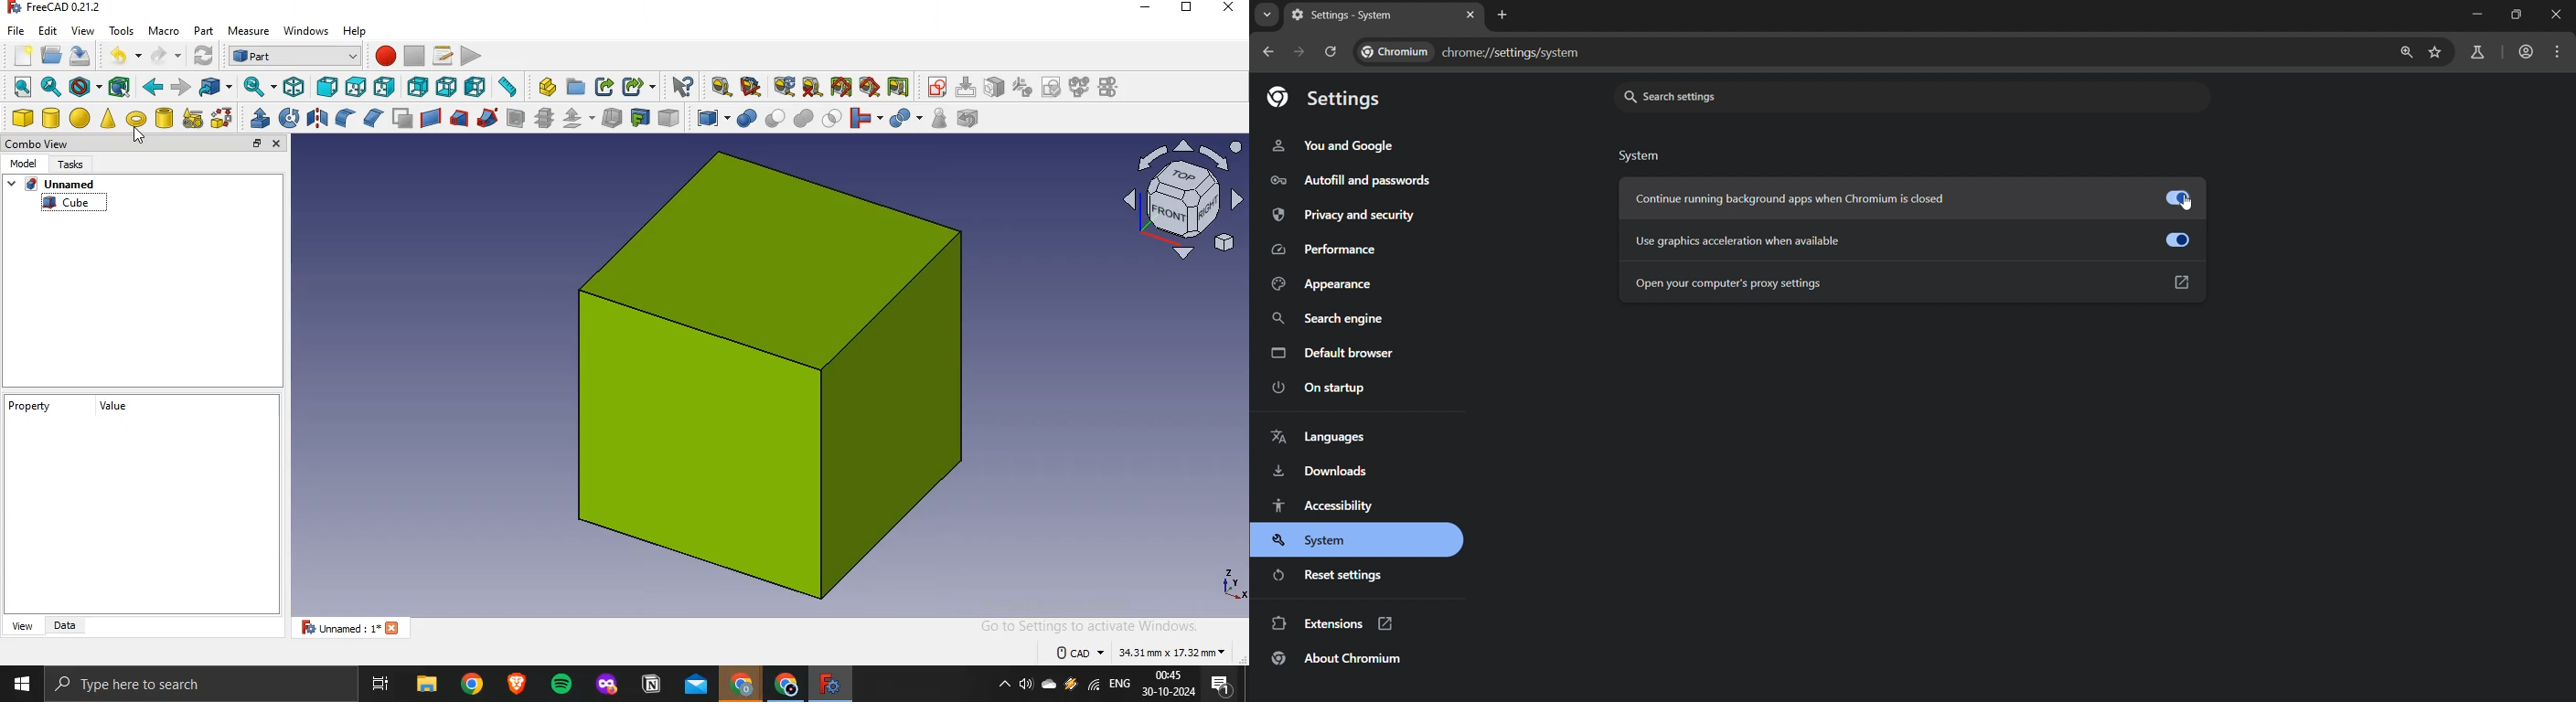 This screenshot has height=728, width=2576. What do you see at coordinates (970, 119) in the screenshot?
I see `defeaturing` at bounding box center [970, 119].